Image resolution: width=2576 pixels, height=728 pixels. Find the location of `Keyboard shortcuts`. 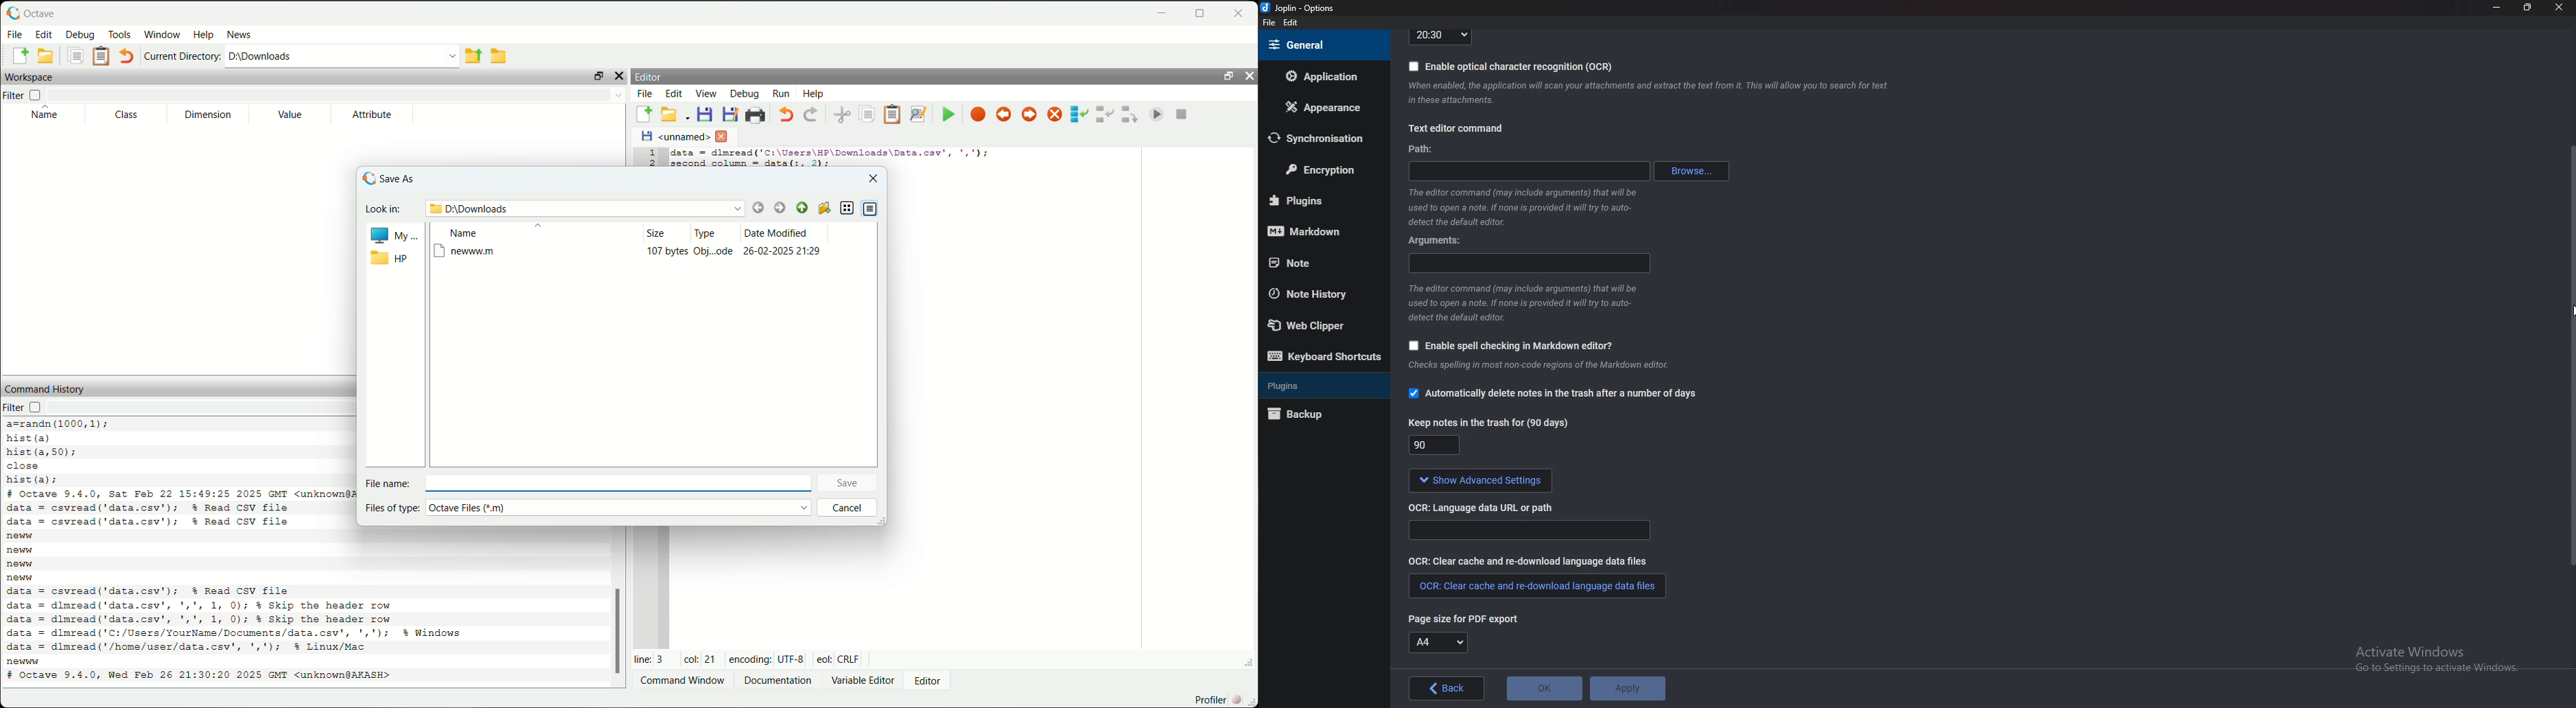

Keyboard shortcuts is located at coordinates (1324, 357).